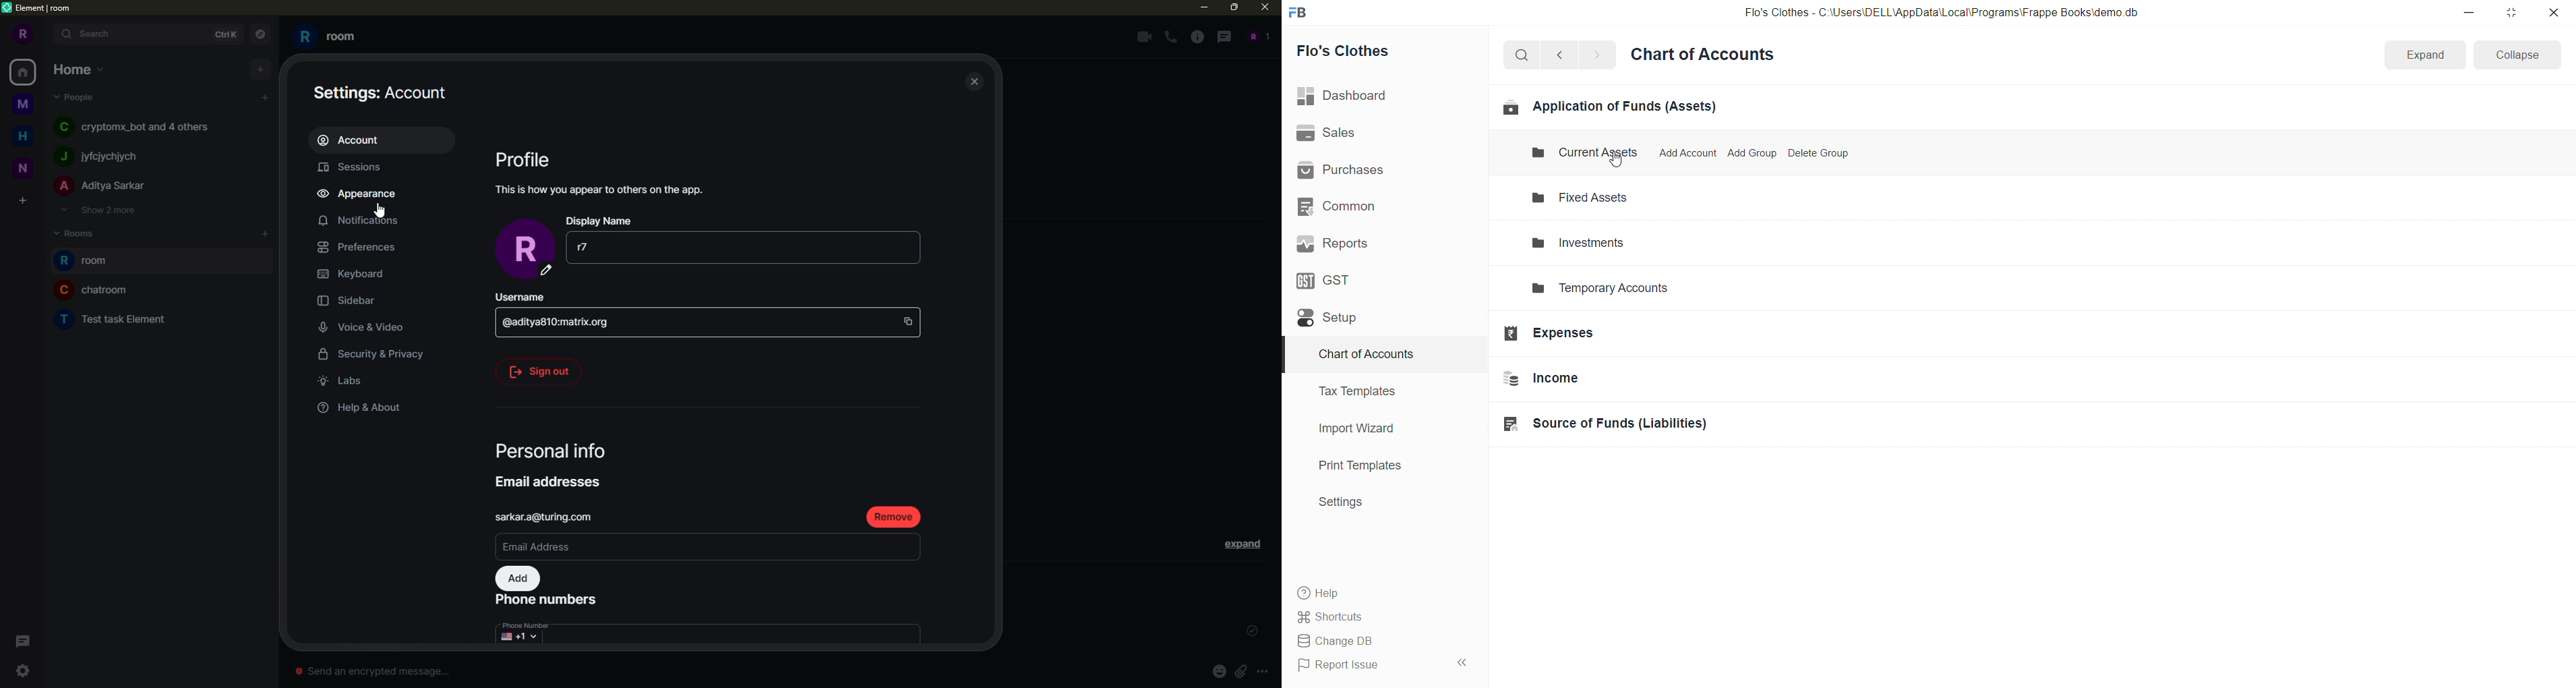 The image size is (2576, 700). I want to click on preferences, so click(363, 247).